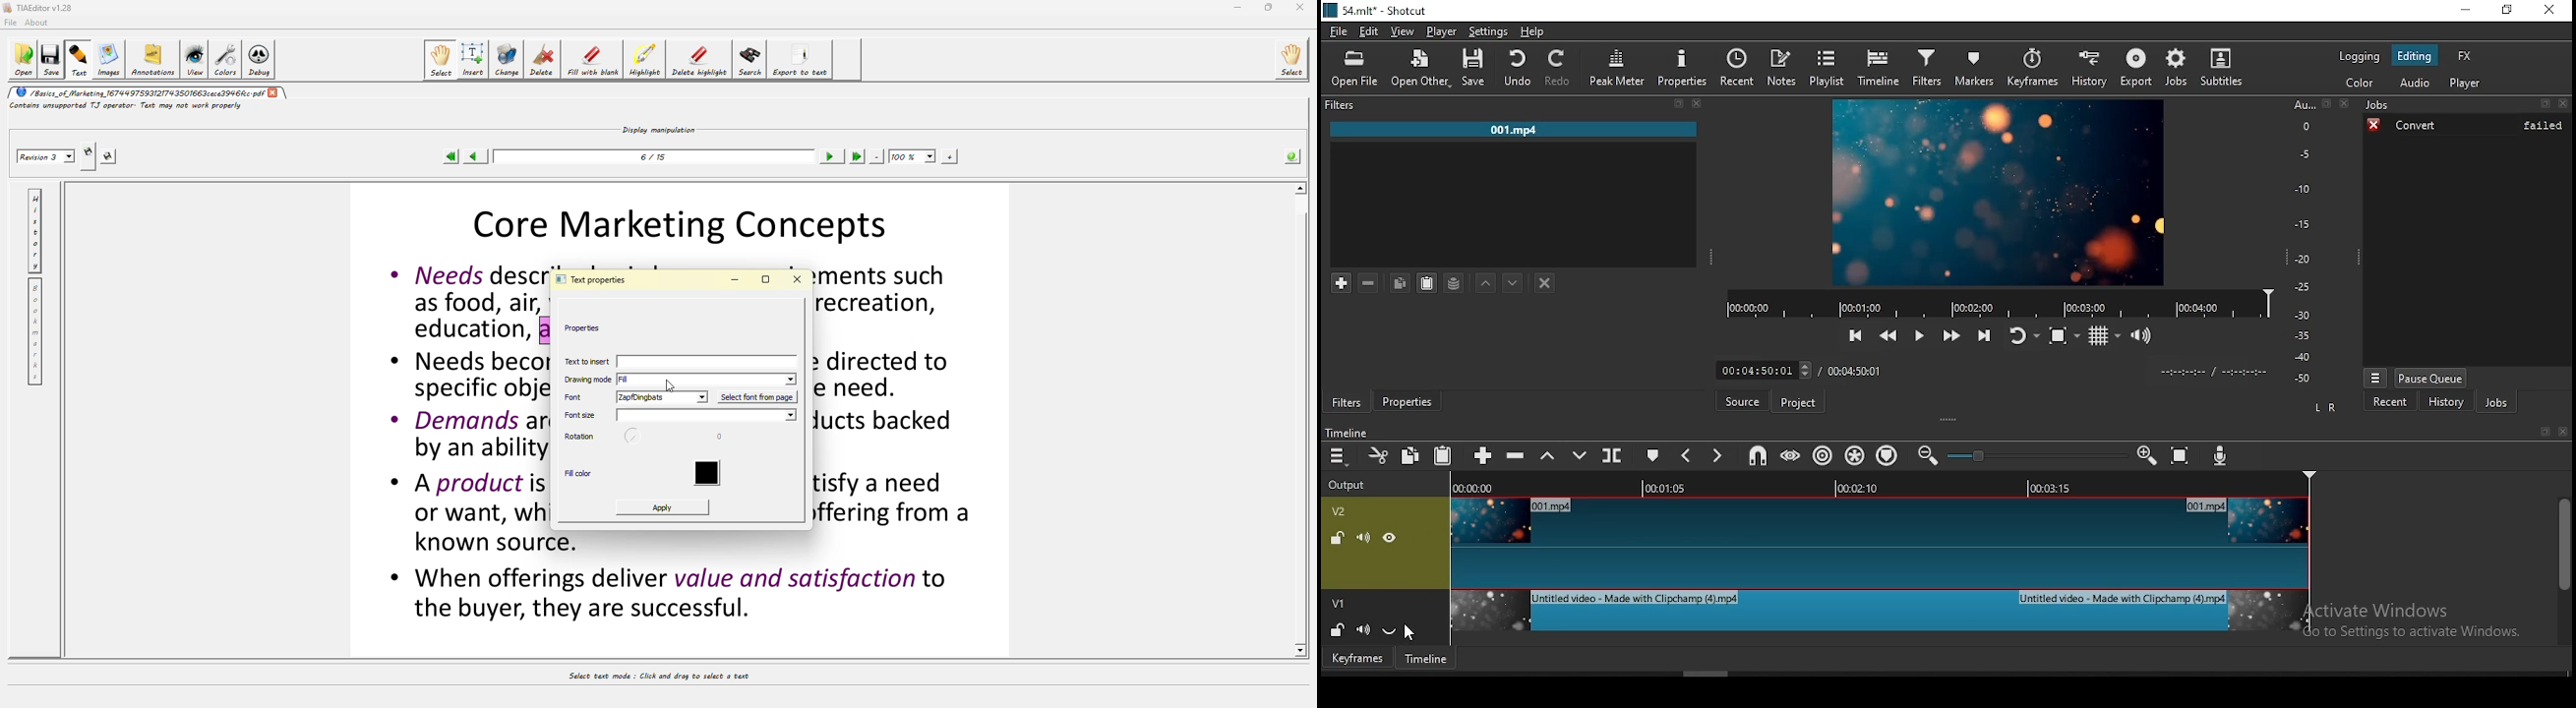  I want to click on FITER, so click(1515, 104).